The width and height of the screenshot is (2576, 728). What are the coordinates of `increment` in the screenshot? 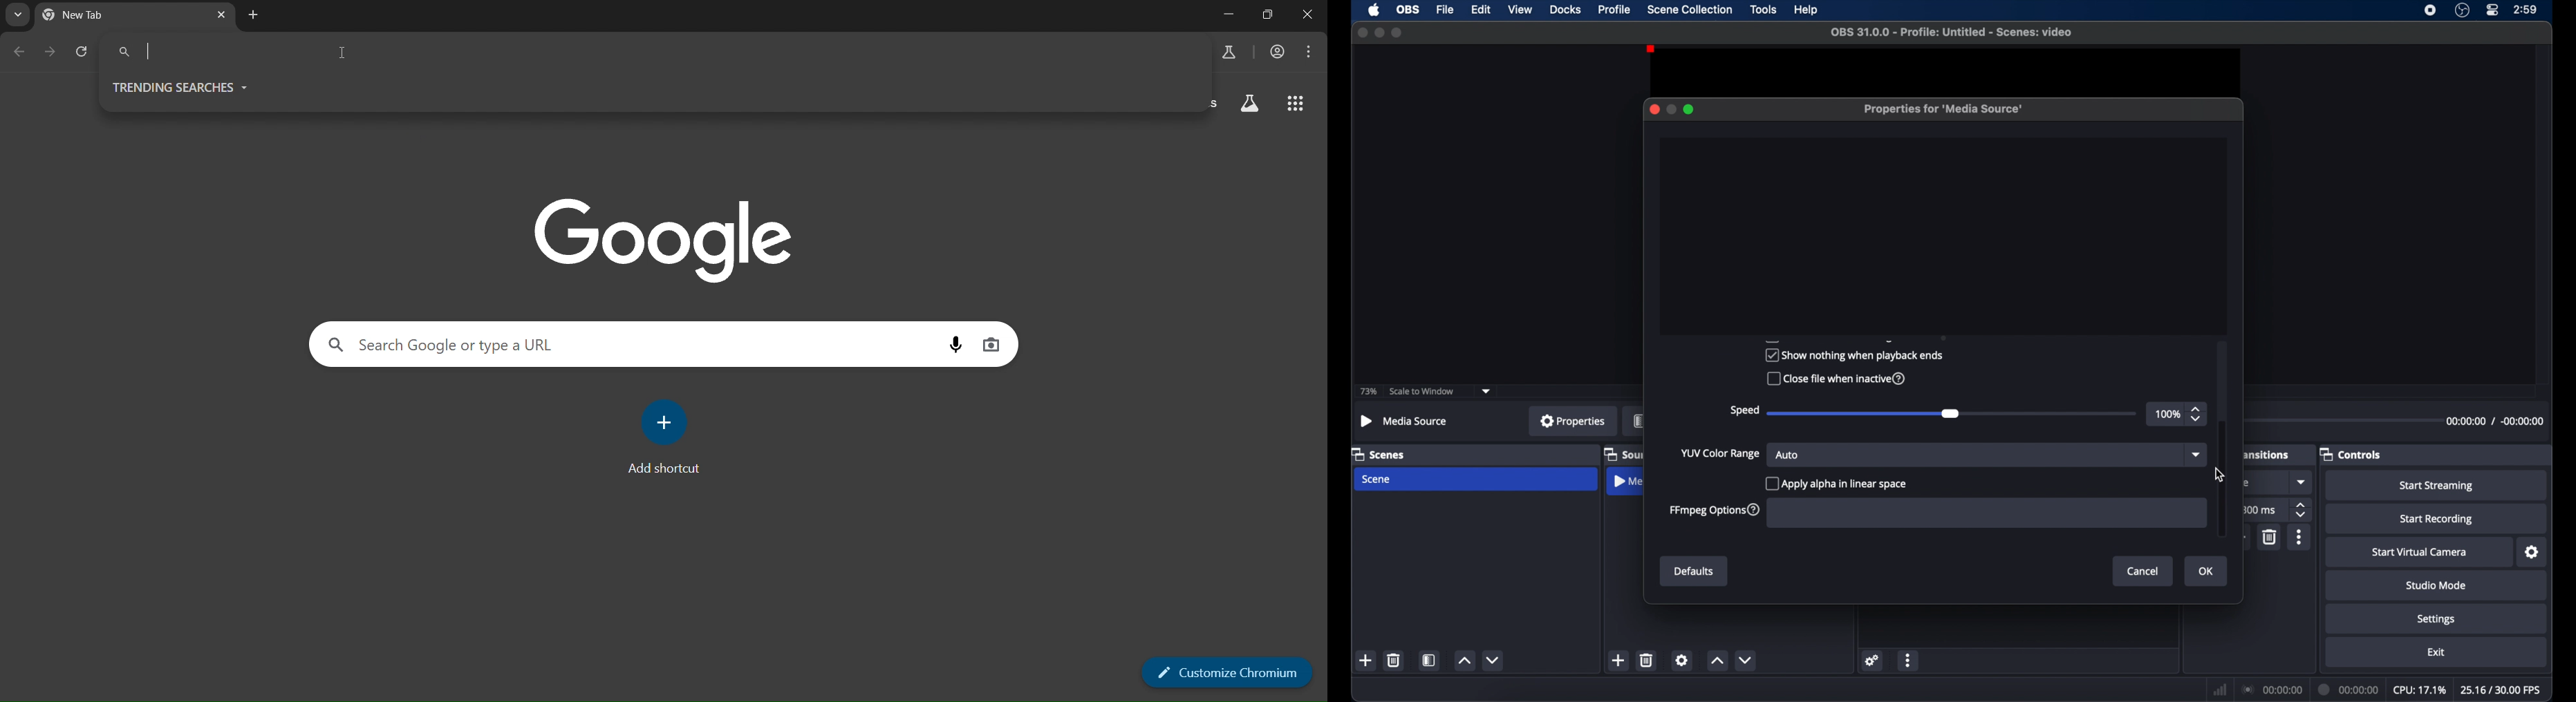 It's located at (1717, 661).